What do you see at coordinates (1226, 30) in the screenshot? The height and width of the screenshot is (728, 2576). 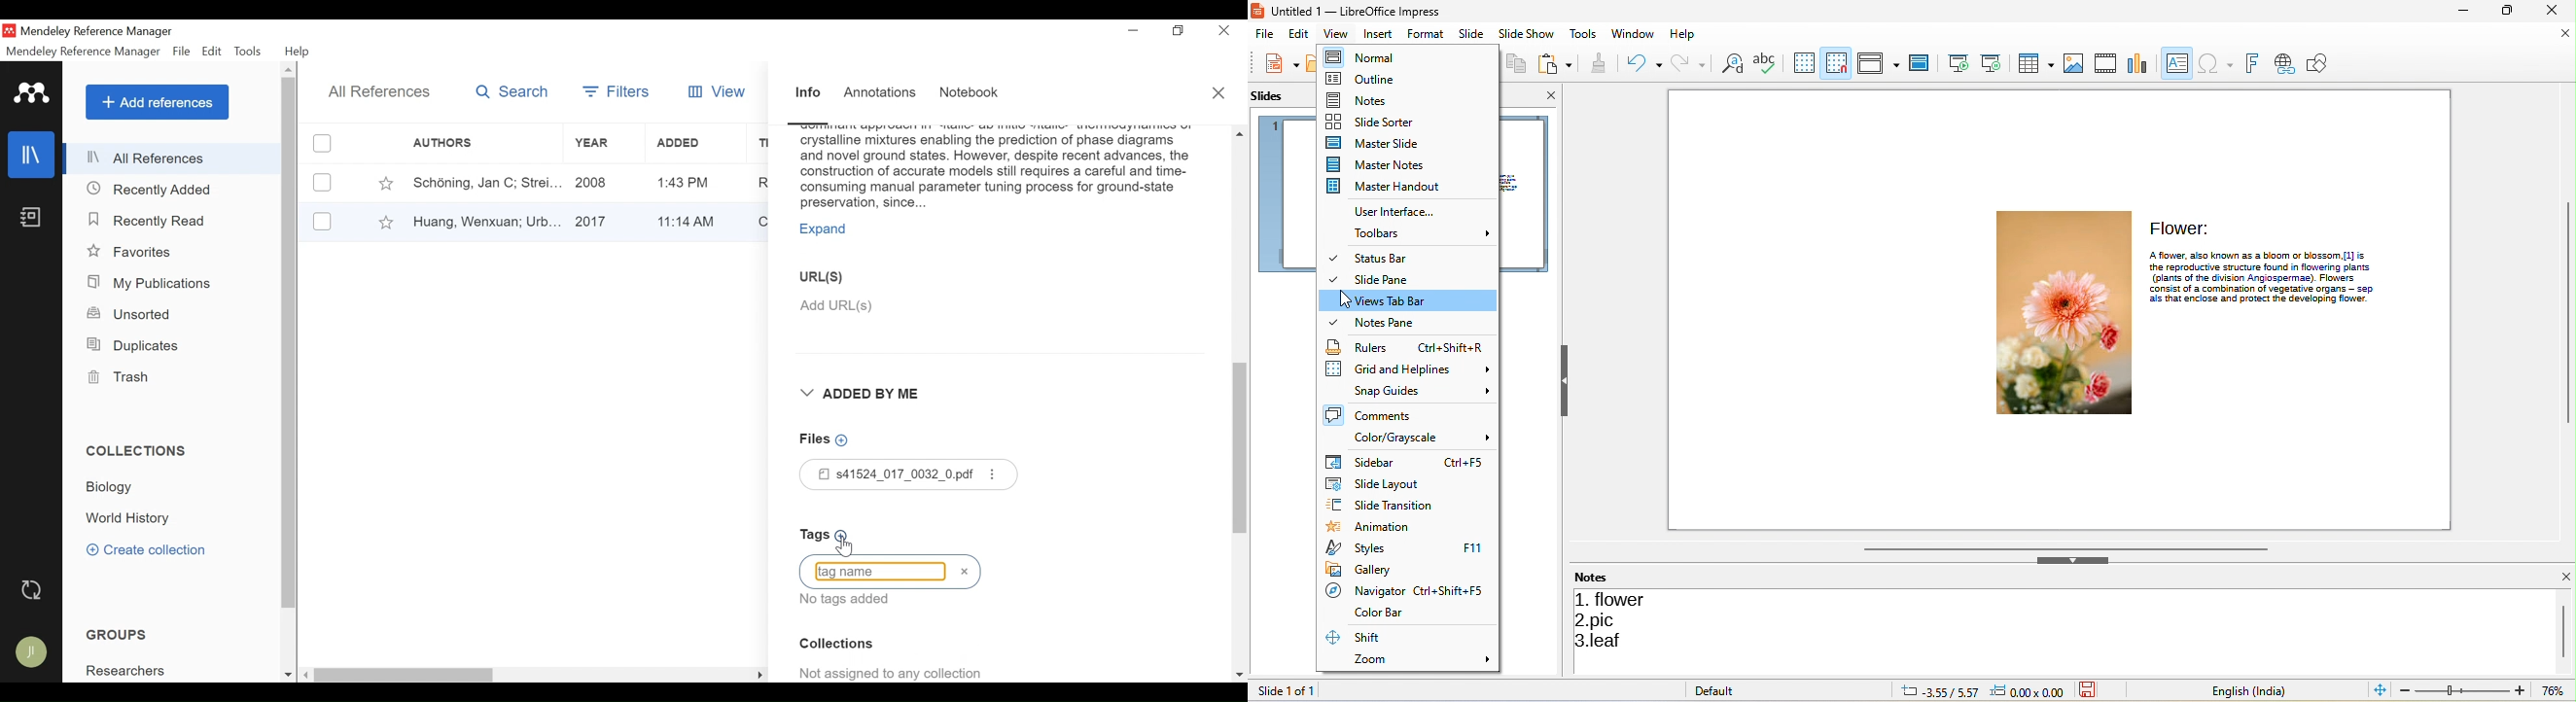 I see `Close` at bounding box center [1226, 30].